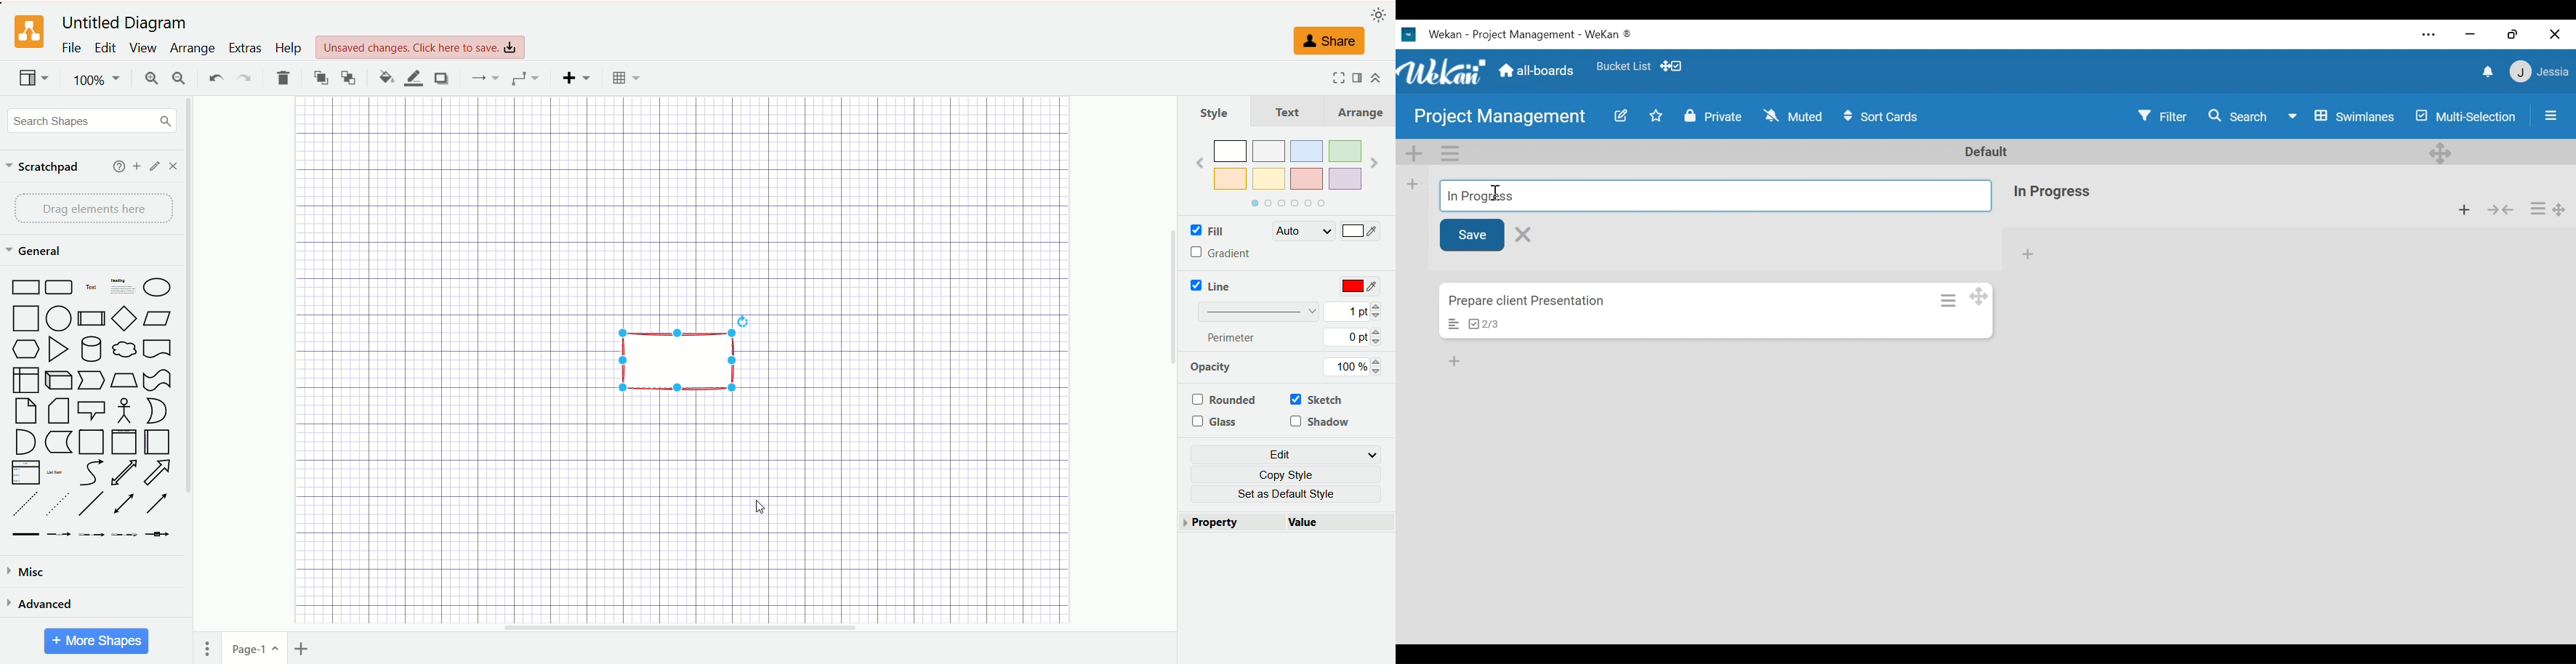 This screenshot has width=2576, height=672. Describe the element at coordinates (1213, 421) in the screenshot. I see `glass` at that location.